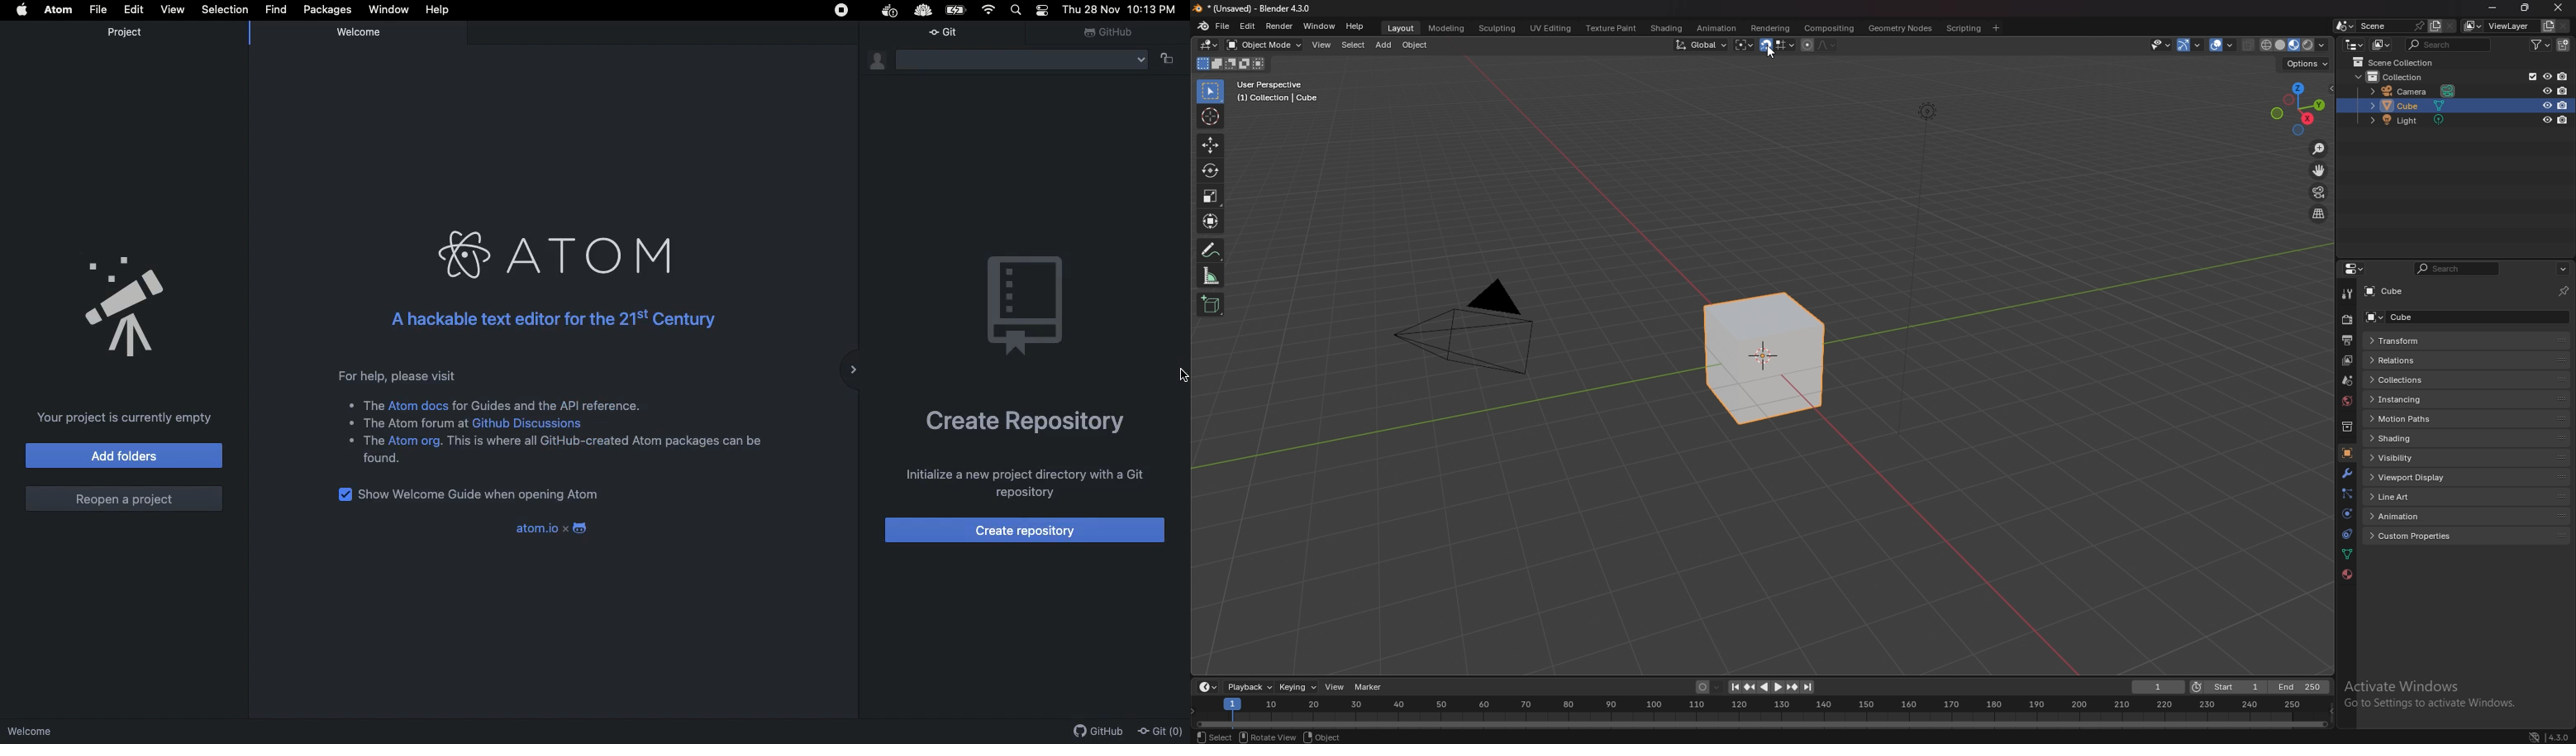 The height and width of the screenshot is (756, 2576). What do you see at coordinates (2450, 44) in the screenshot?
I see `search` at bounding box center [2450, 44].